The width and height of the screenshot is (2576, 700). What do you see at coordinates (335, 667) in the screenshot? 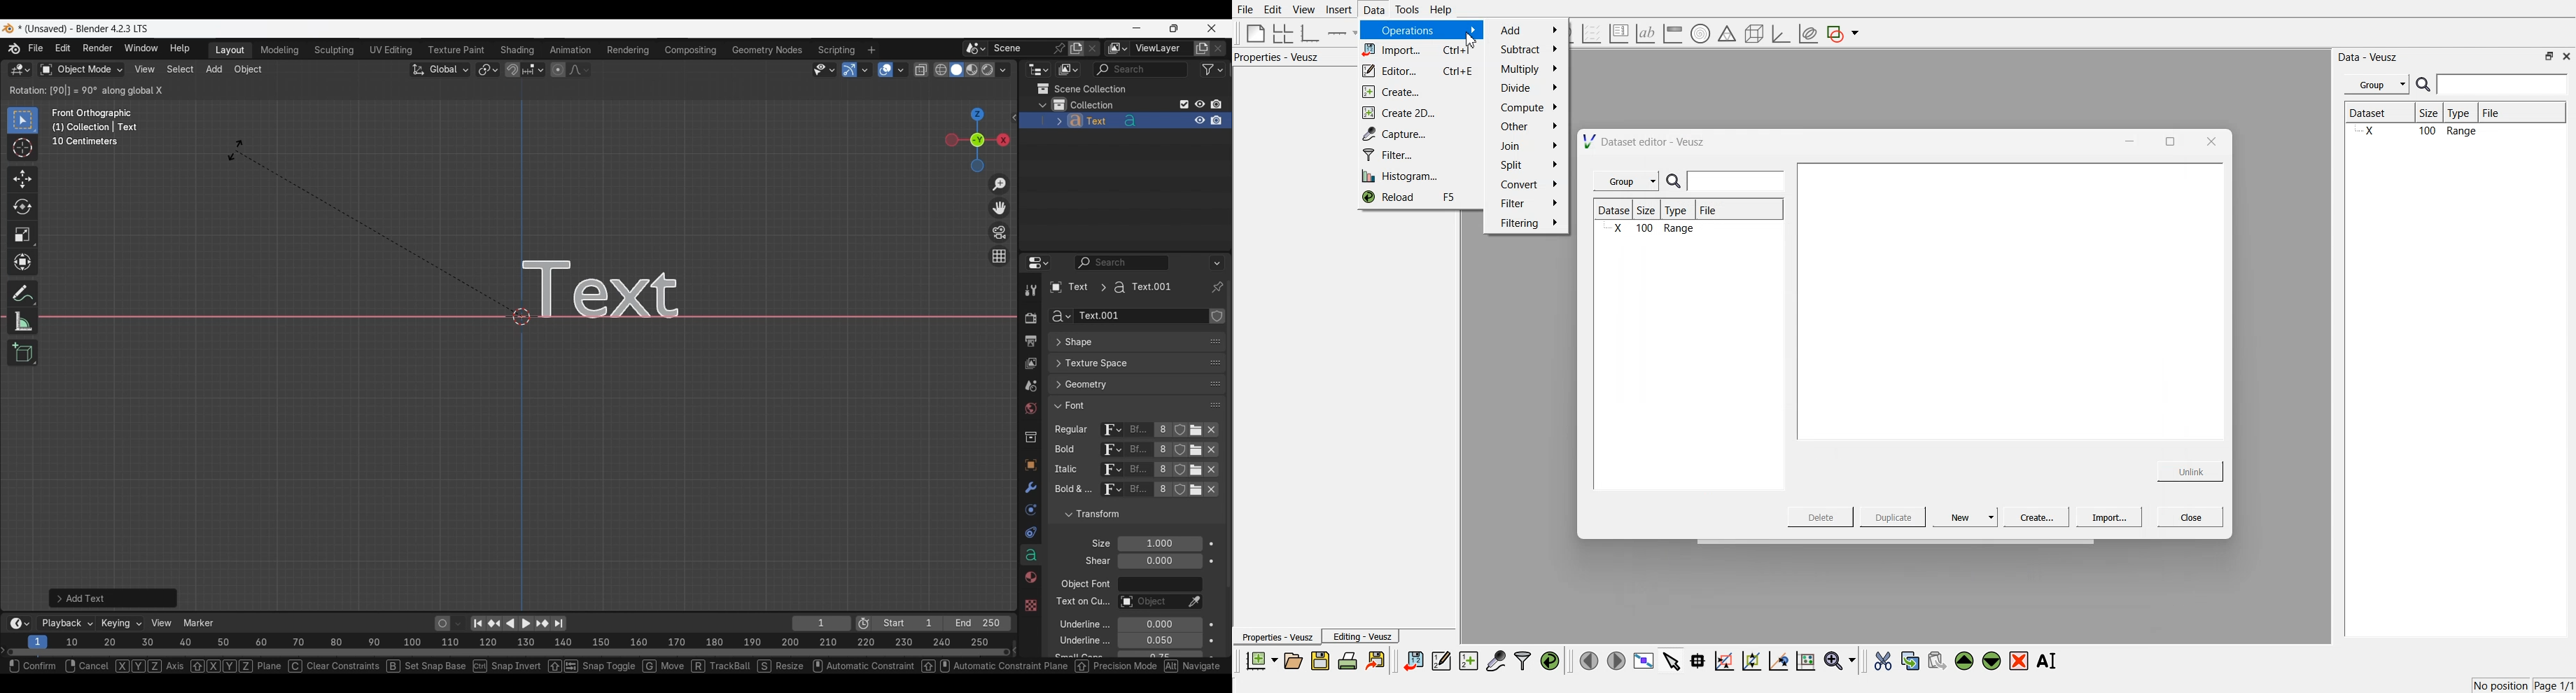
I see `clear constraints` at bounding box center [335, 667].